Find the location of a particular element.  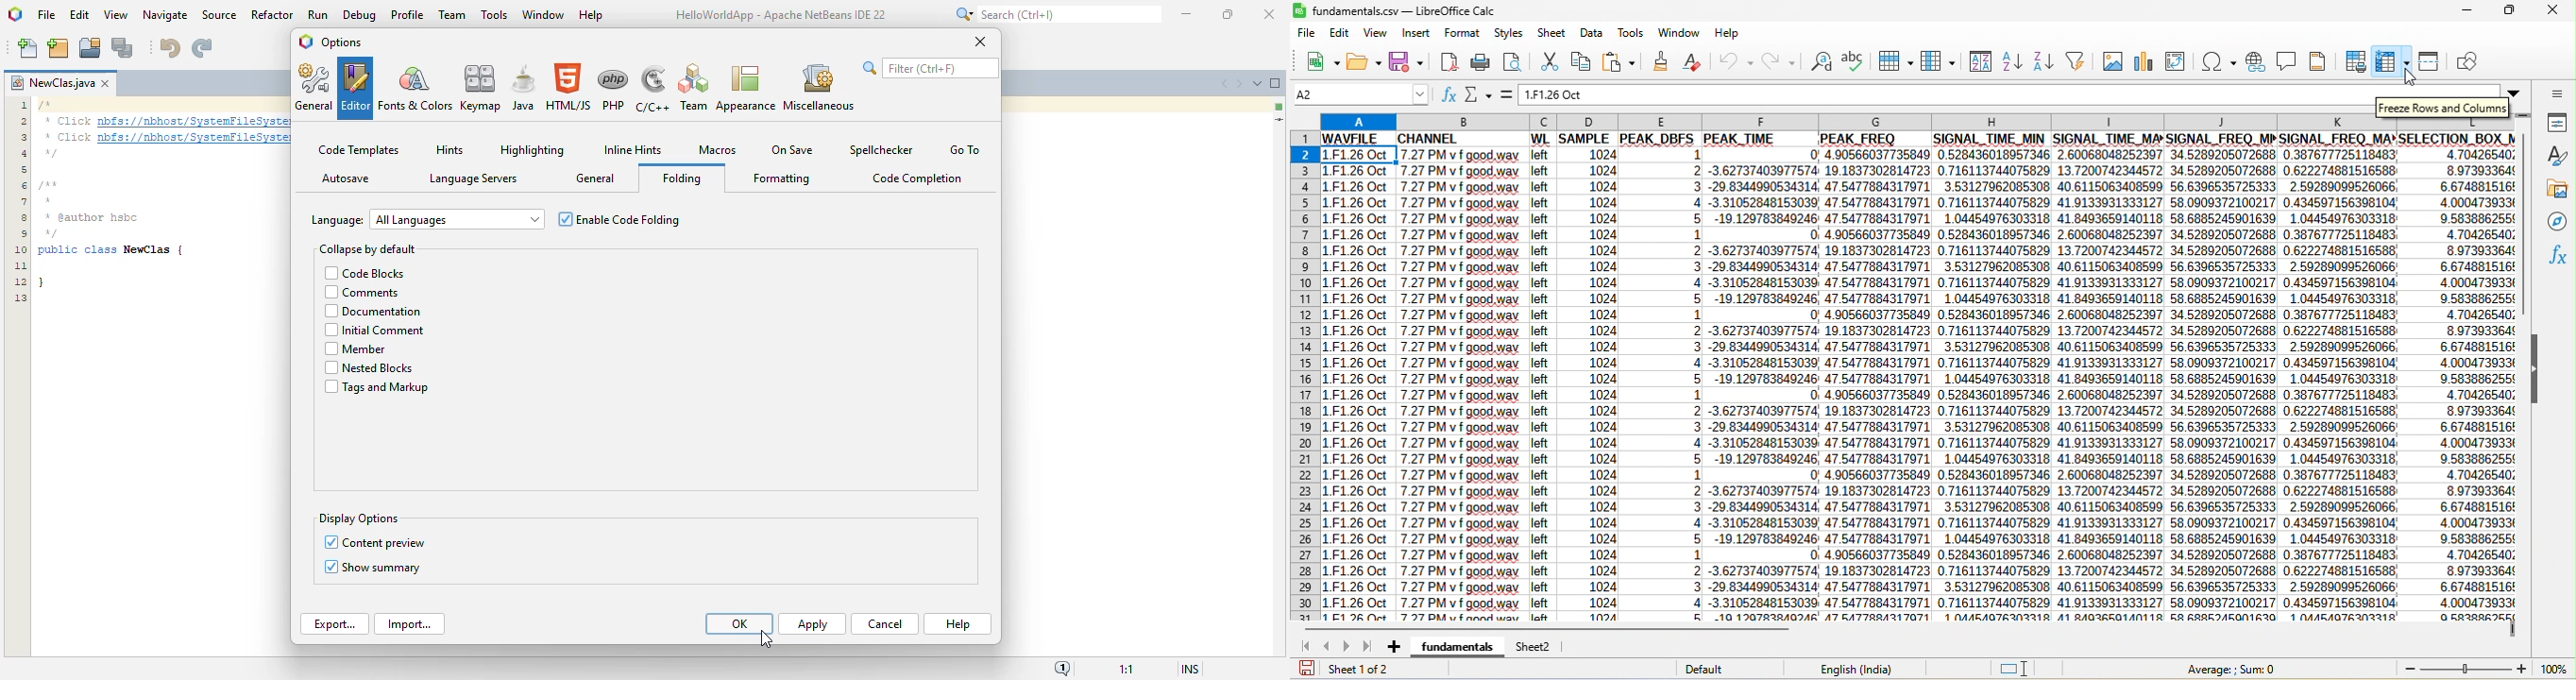

formatting is located at coordinates (783, 178).